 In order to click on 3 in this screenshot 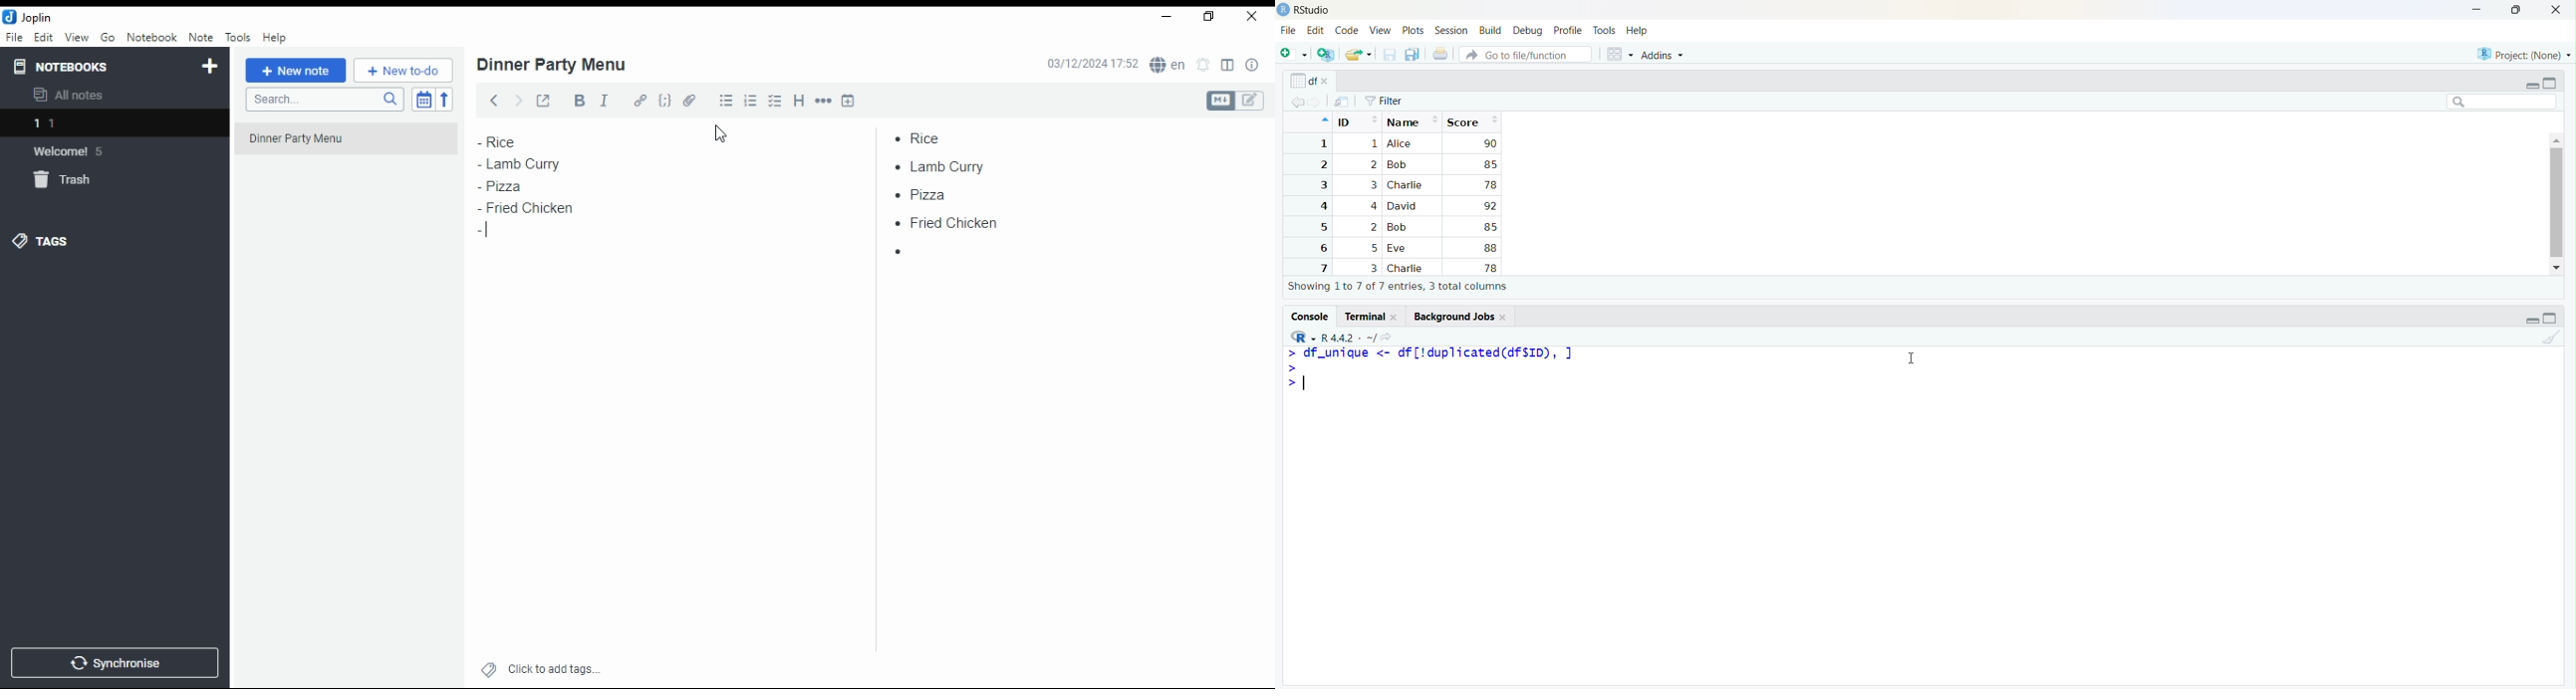, I will do `click(1322, 185)`.